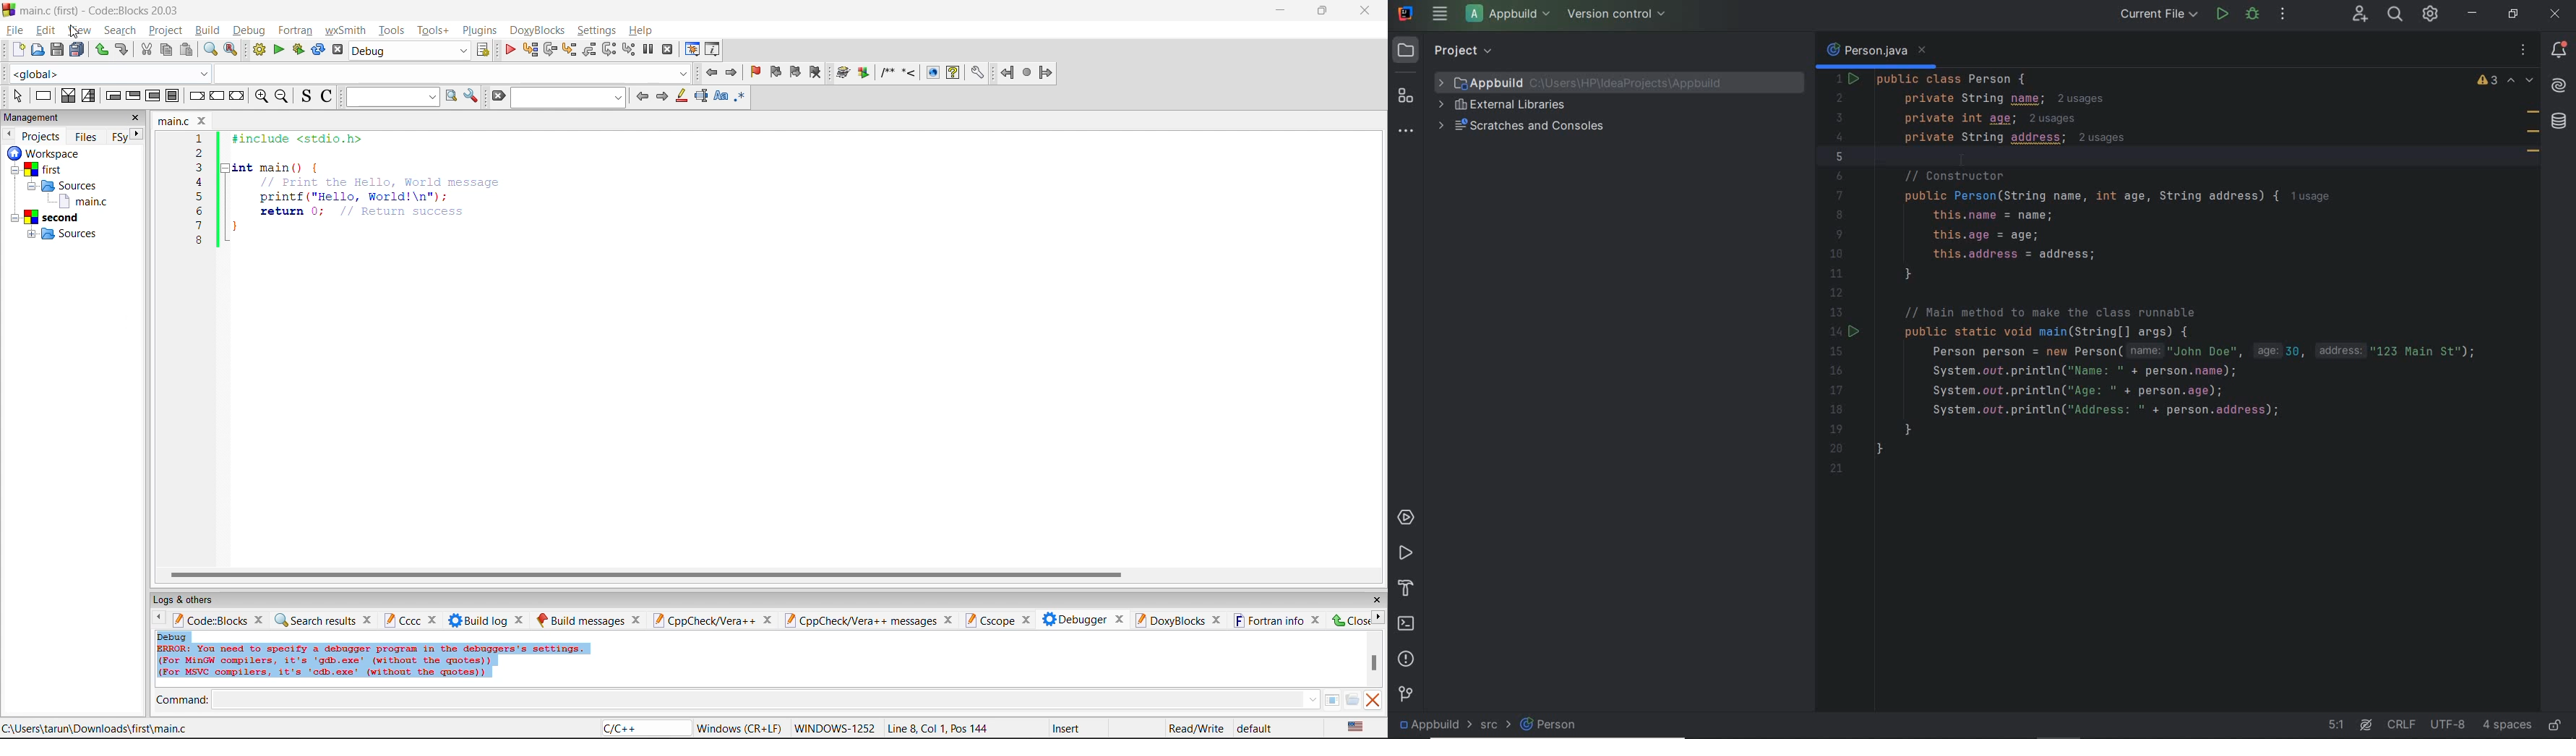  What do you see at coordinates (499, 97) in the screenshot?
I see `clear` at bounding box center [499, 97].